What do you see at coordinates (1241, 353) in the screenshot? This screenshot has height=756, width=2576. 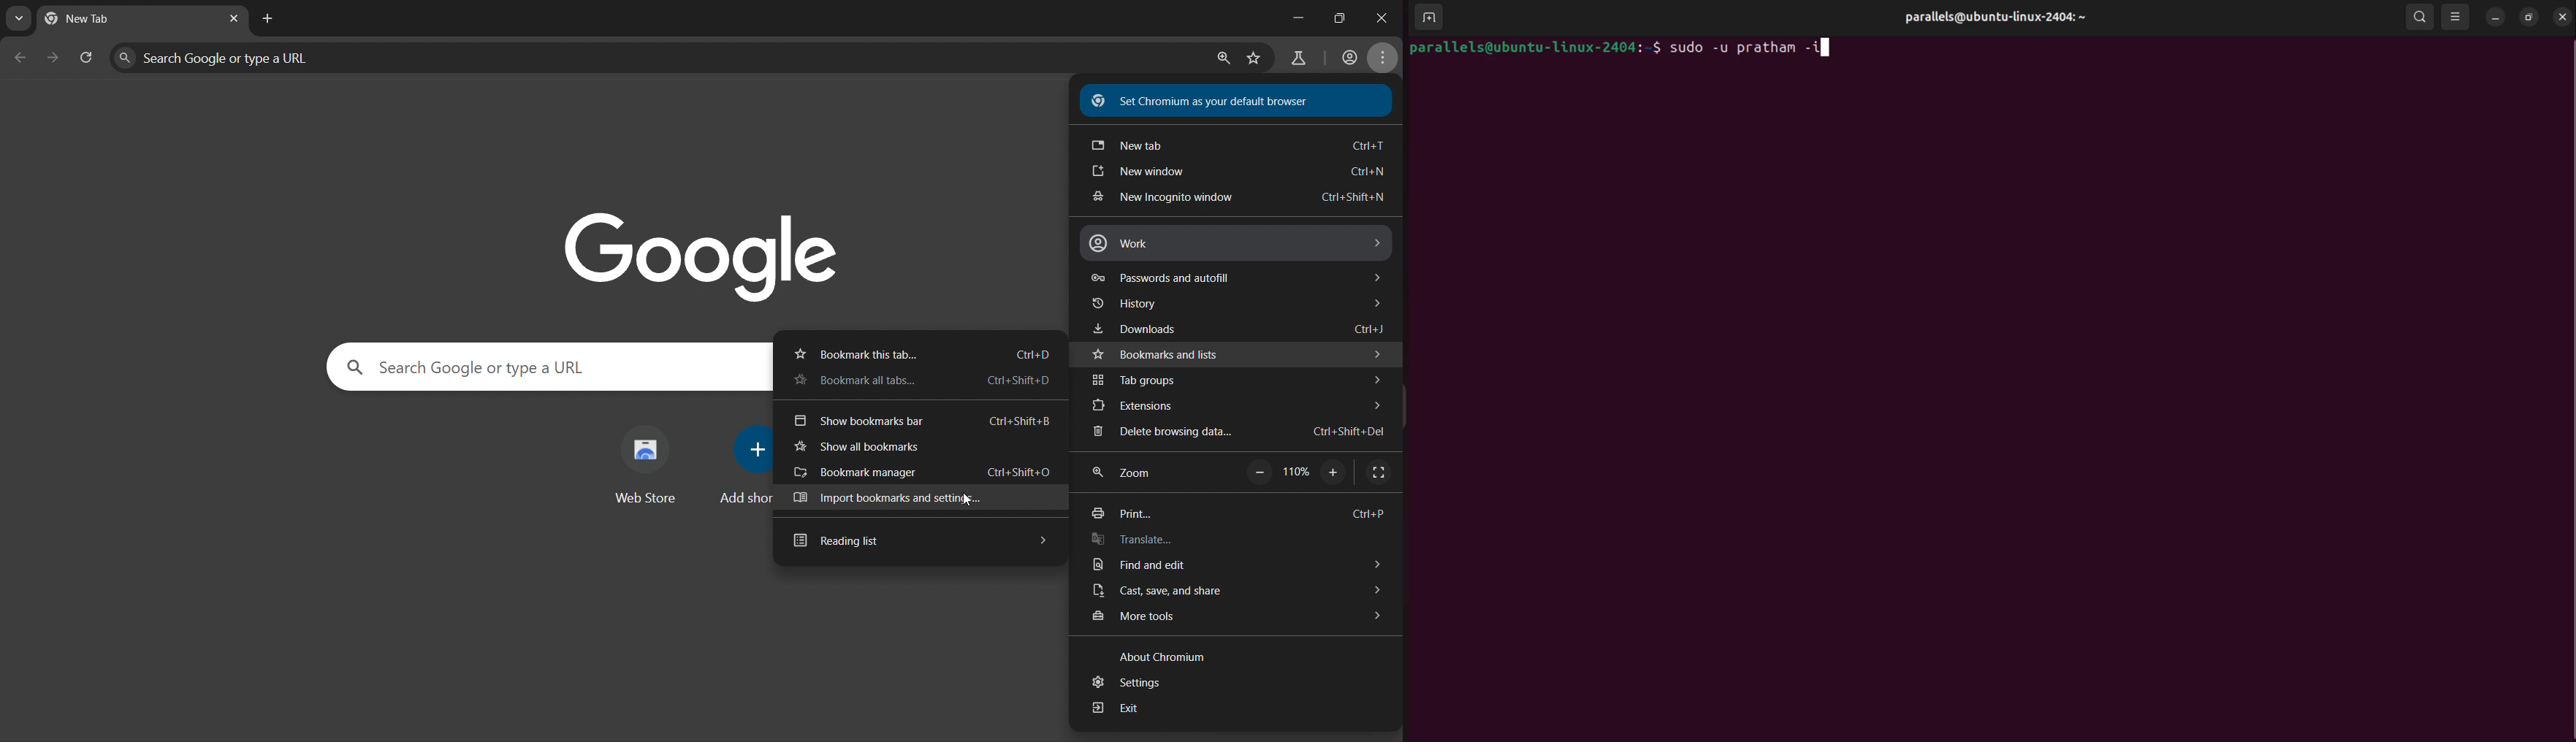 I see `bookmarks ` at bounding box center [1241, 353].